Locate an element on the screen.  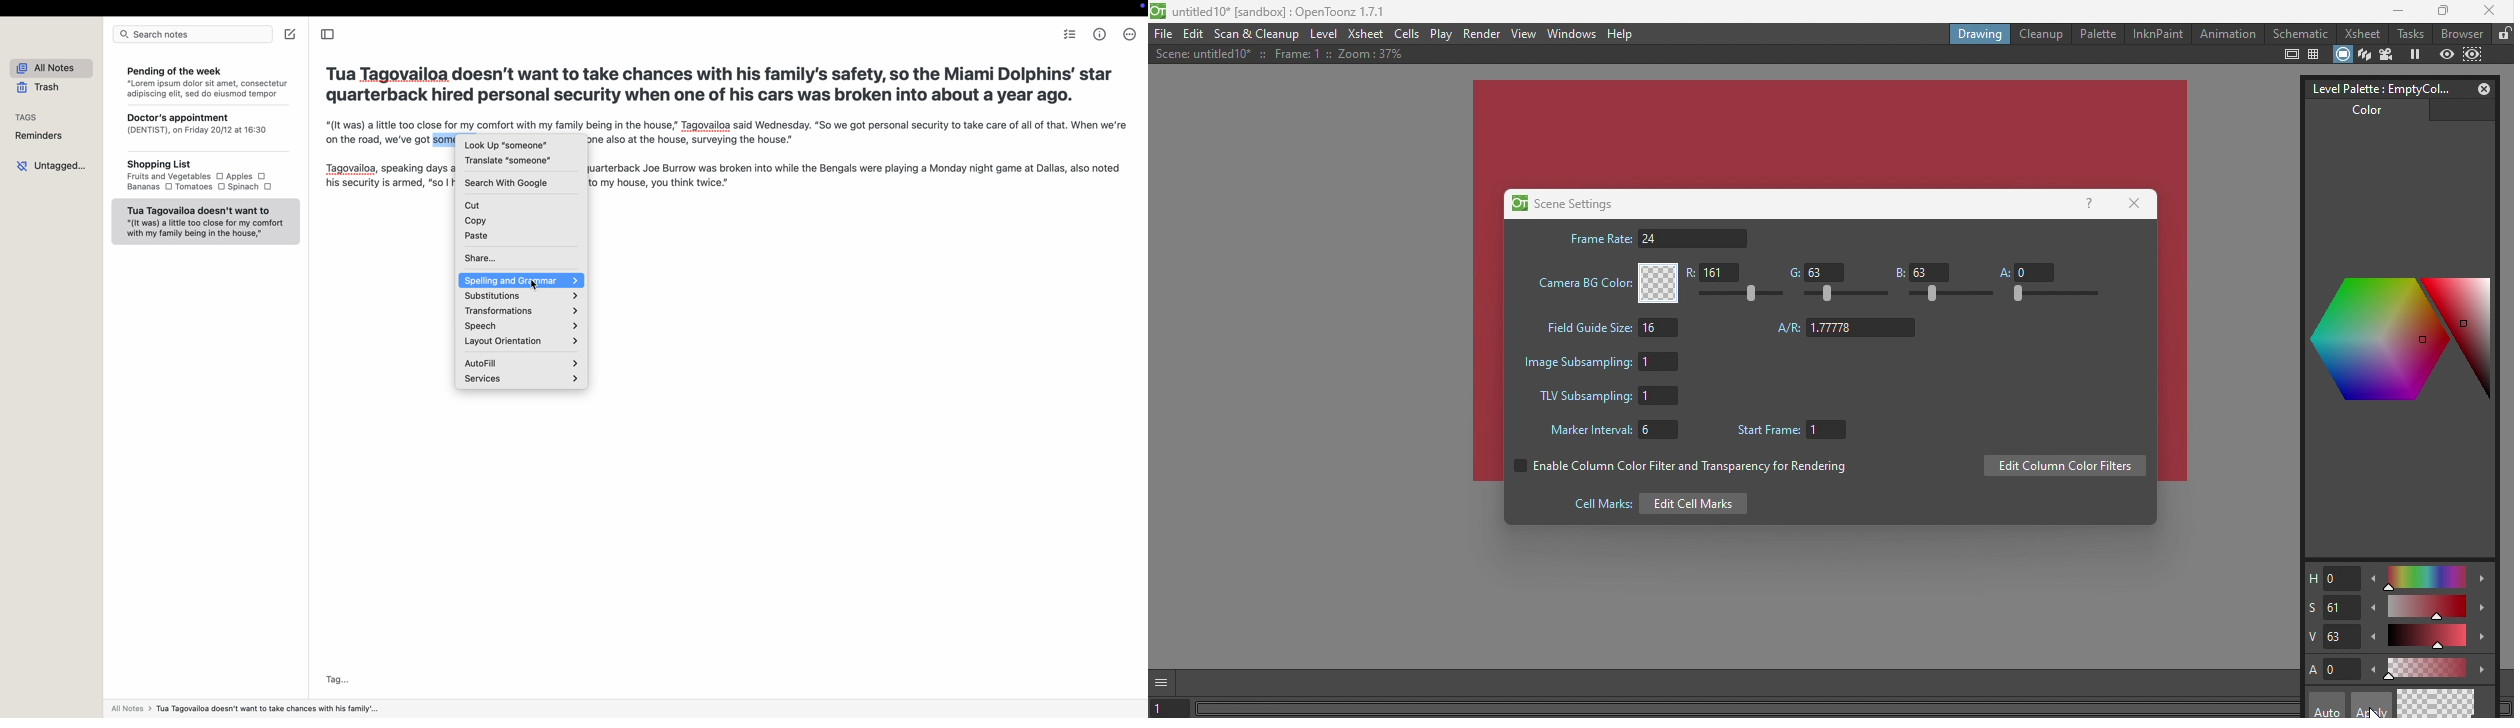
Apply is located at coordinates (2369, 705).